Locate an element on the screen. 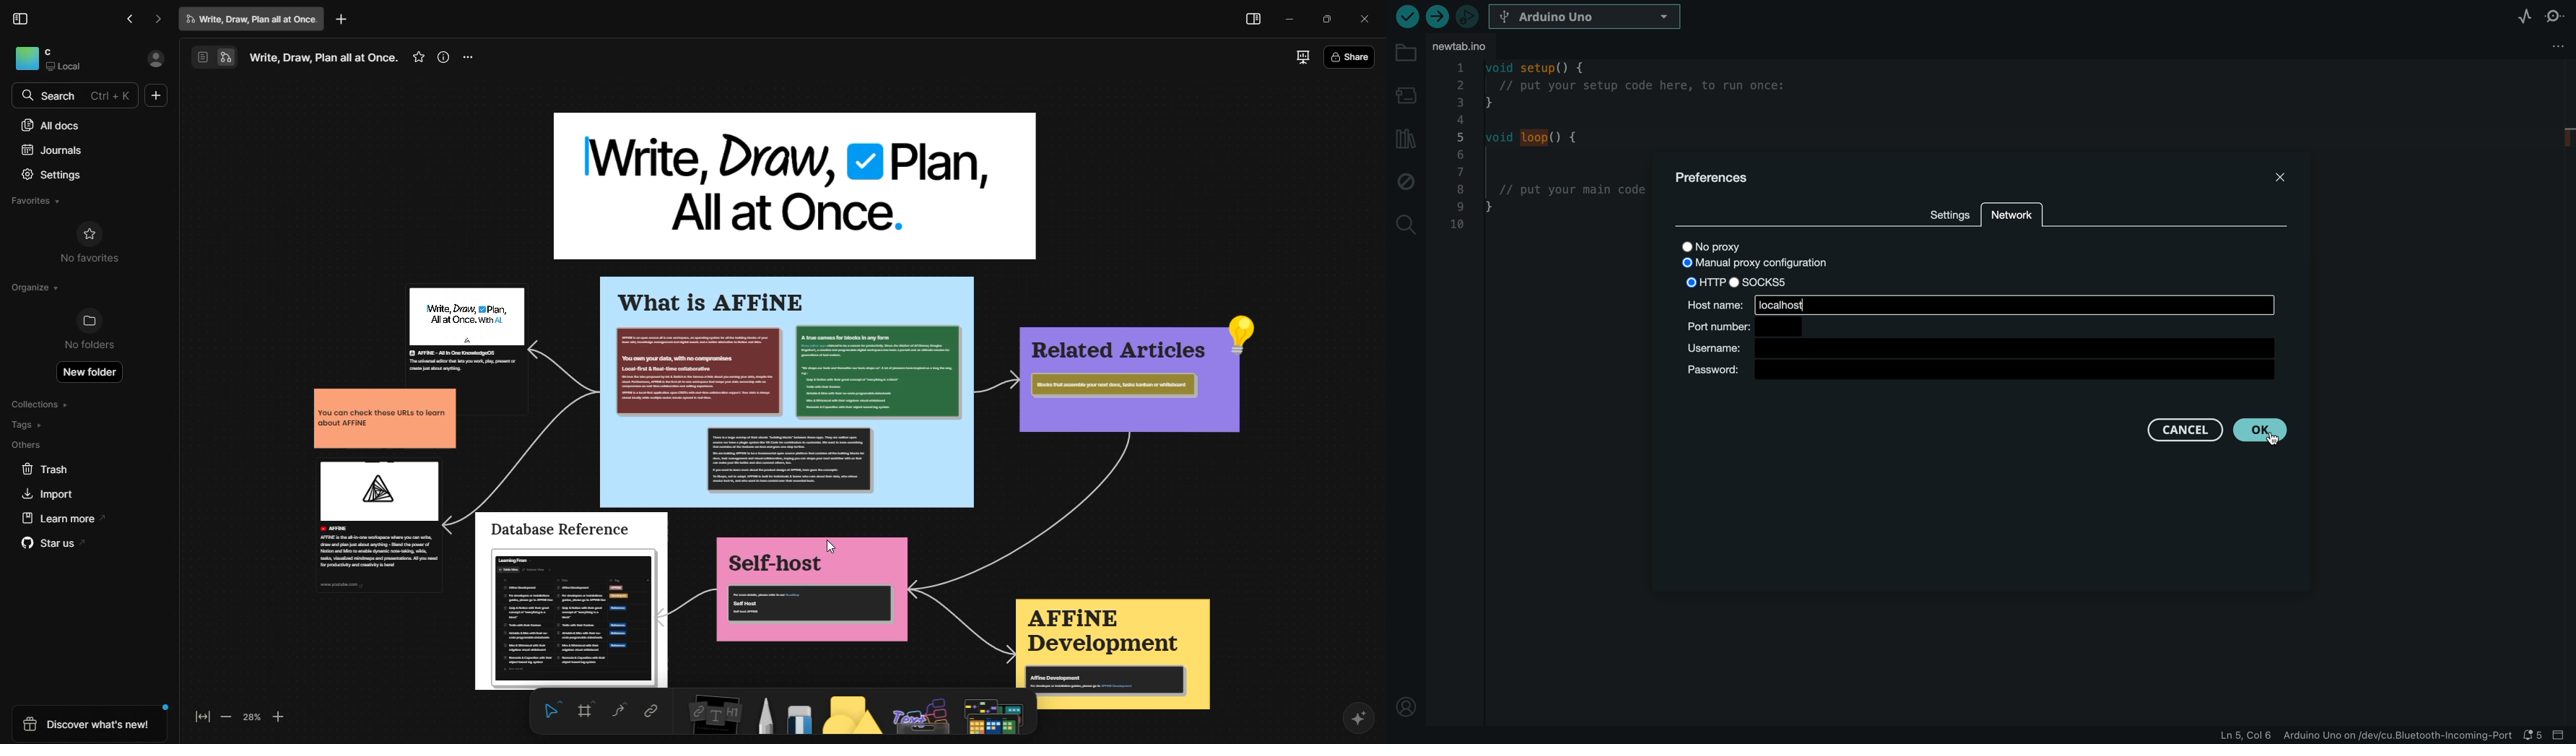 This screenshot has width=2576, height=756. learn more is located at coordinates (58, 518).